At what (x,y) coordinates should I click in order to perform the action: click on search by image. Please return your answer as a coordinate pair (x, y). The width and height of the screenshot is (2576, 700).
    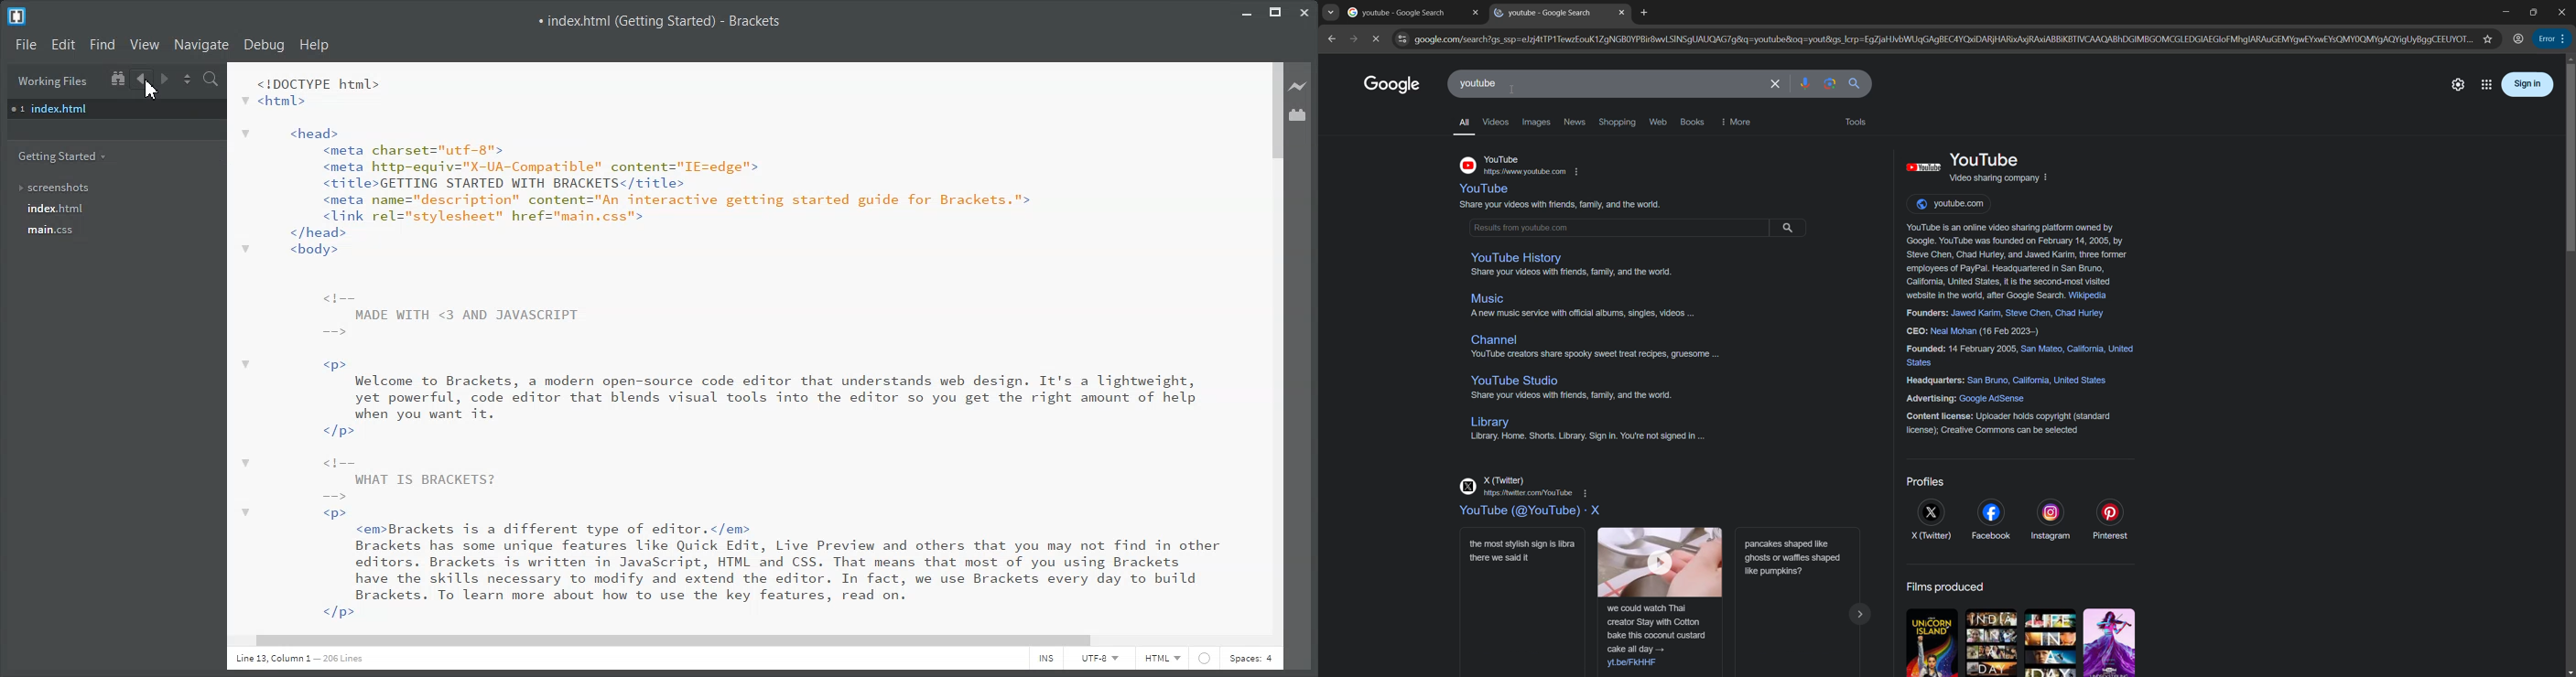
    Looking at the image, I should click on (1828, 84).